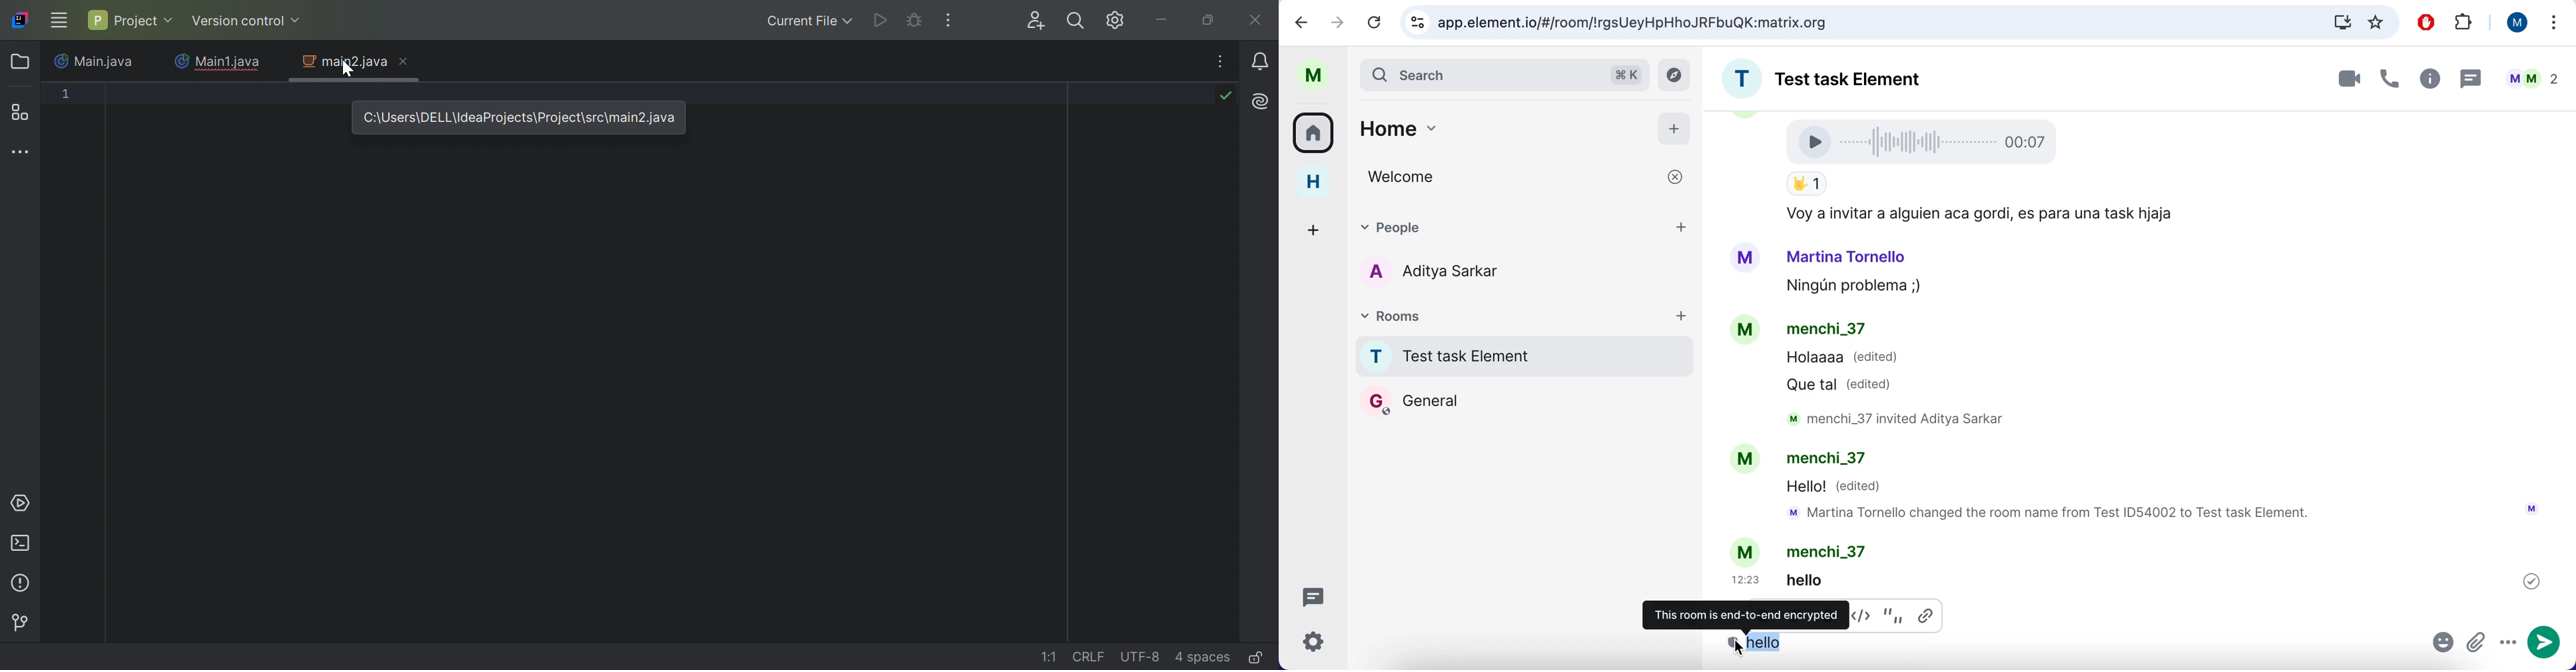 The image size is (2576, 672). Describe the element at coordinates (1525, 400) in the screenshot. I see `General rooms` at that location.